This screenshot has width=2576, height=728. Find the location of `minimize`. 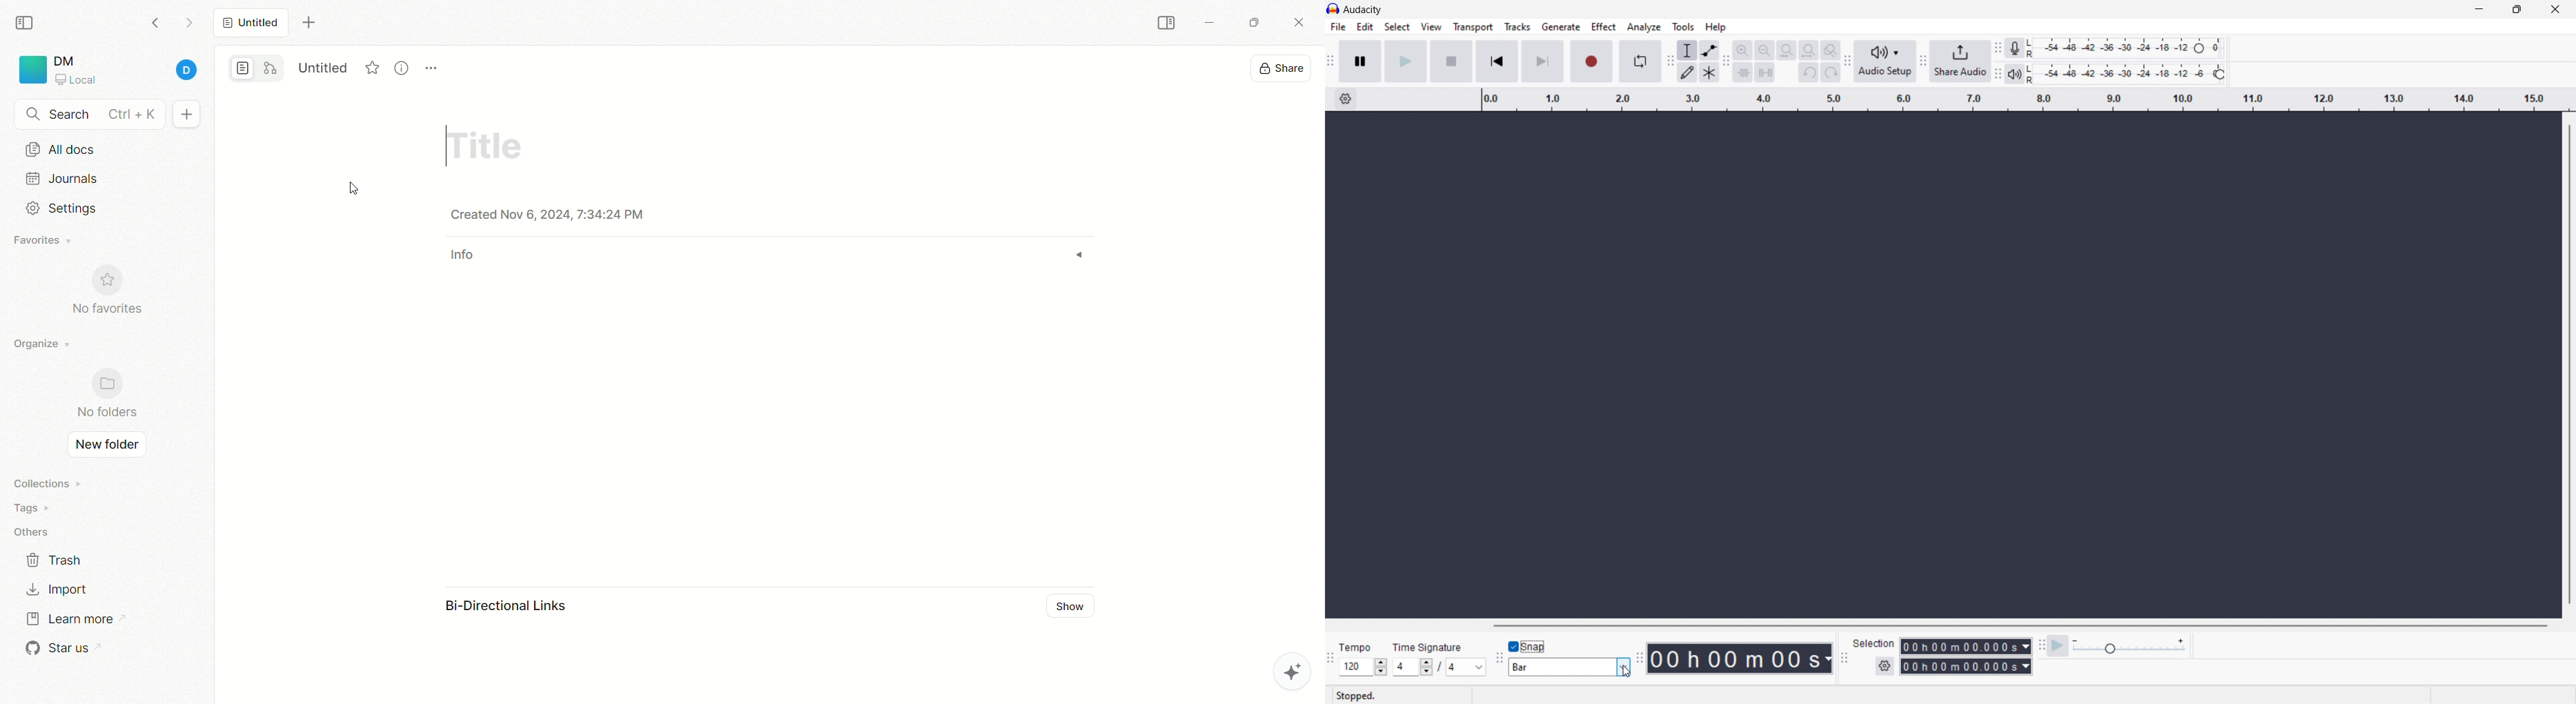

minimize is located at coordinates (2477, 10).